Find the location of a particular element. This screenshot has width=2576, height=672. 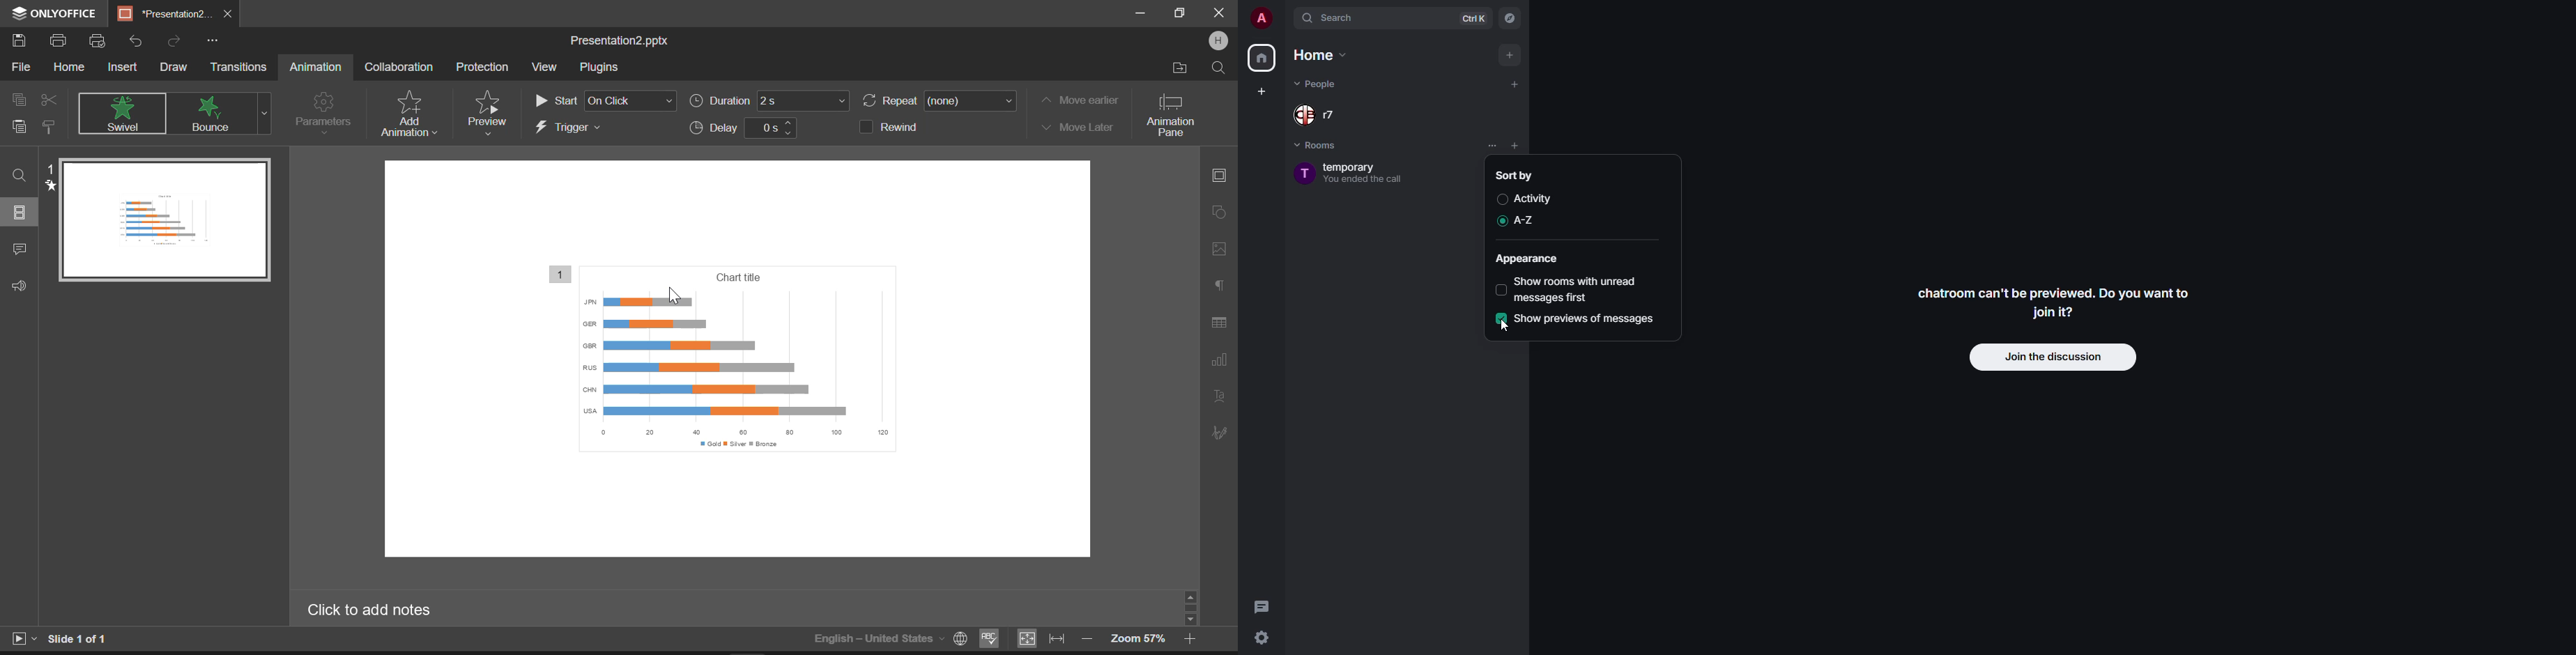

a-z is located at coordinates (1526, 219).